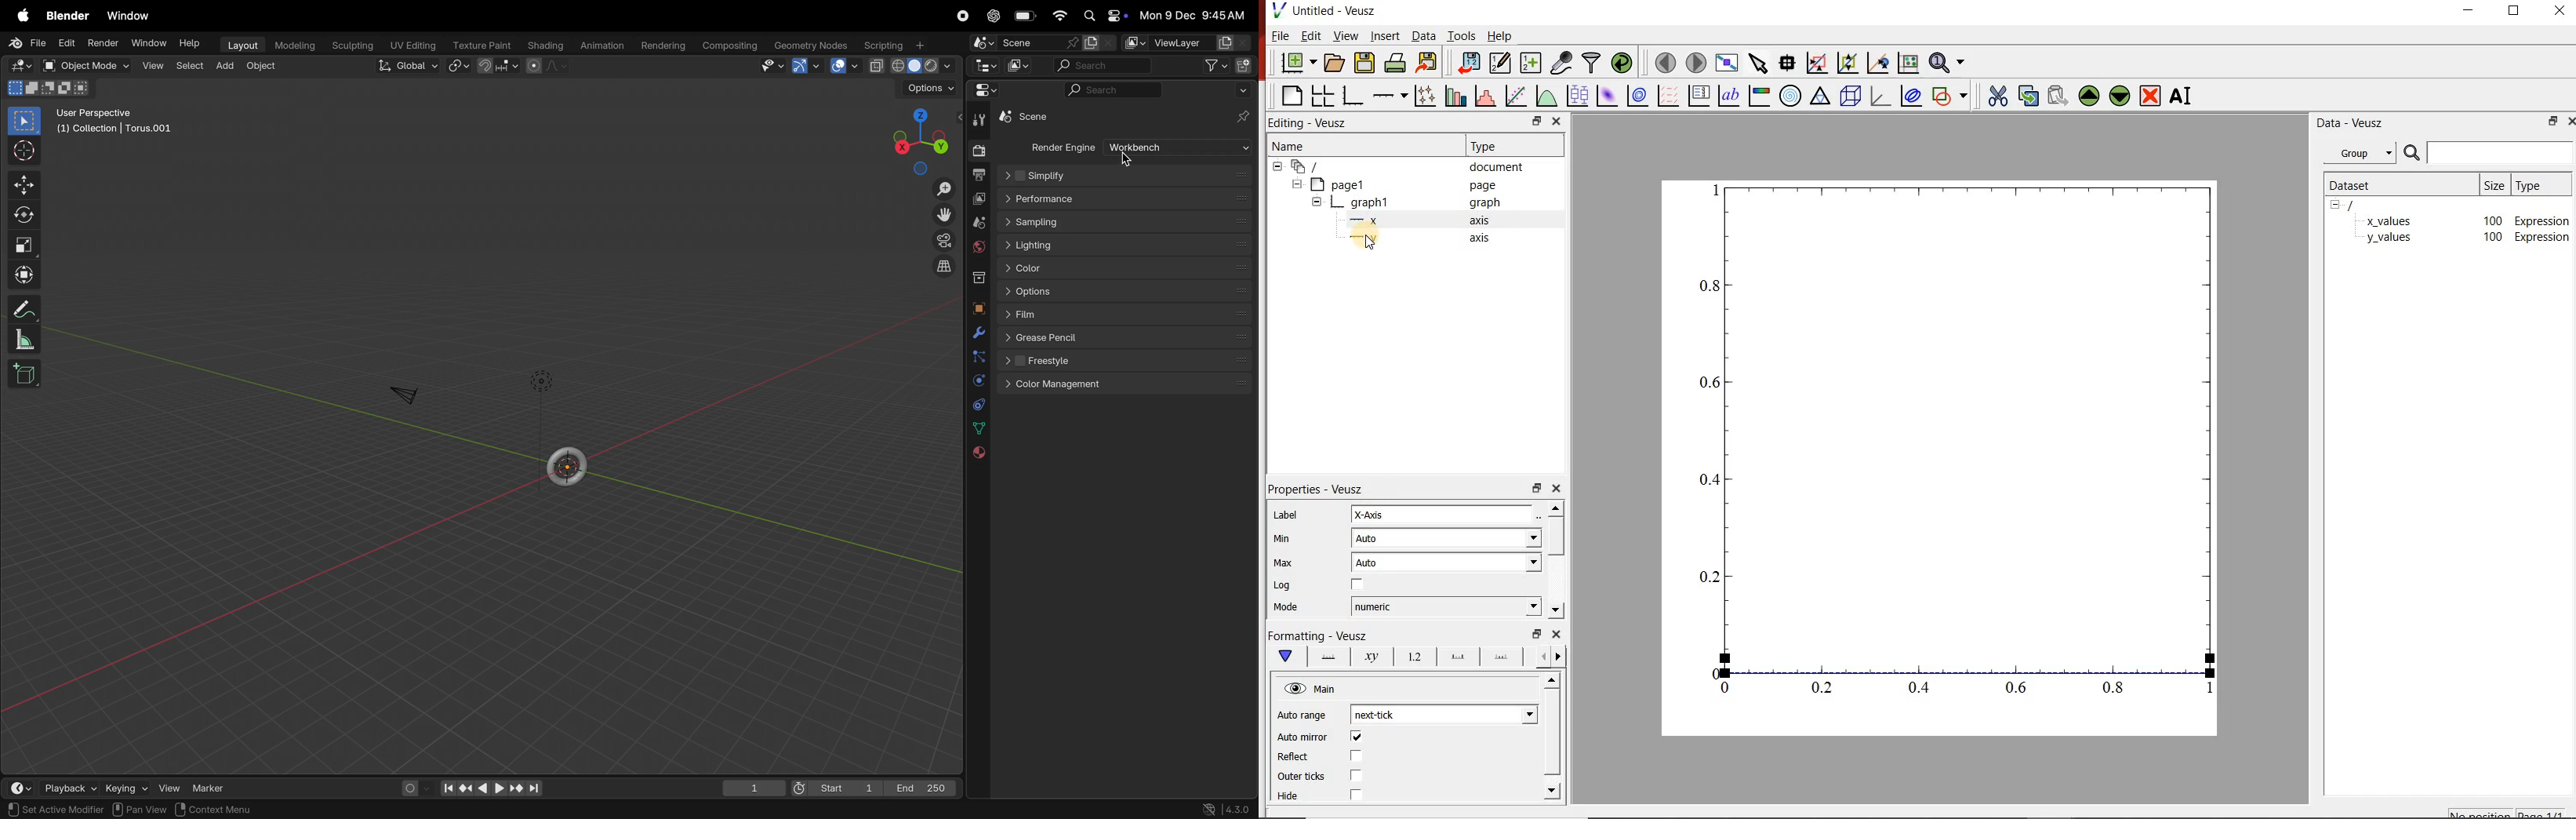 This screenshot has width=2576, height=840. Describe the element at coordinates (1317, 201) in the screenshot. I see `hide` at that location.